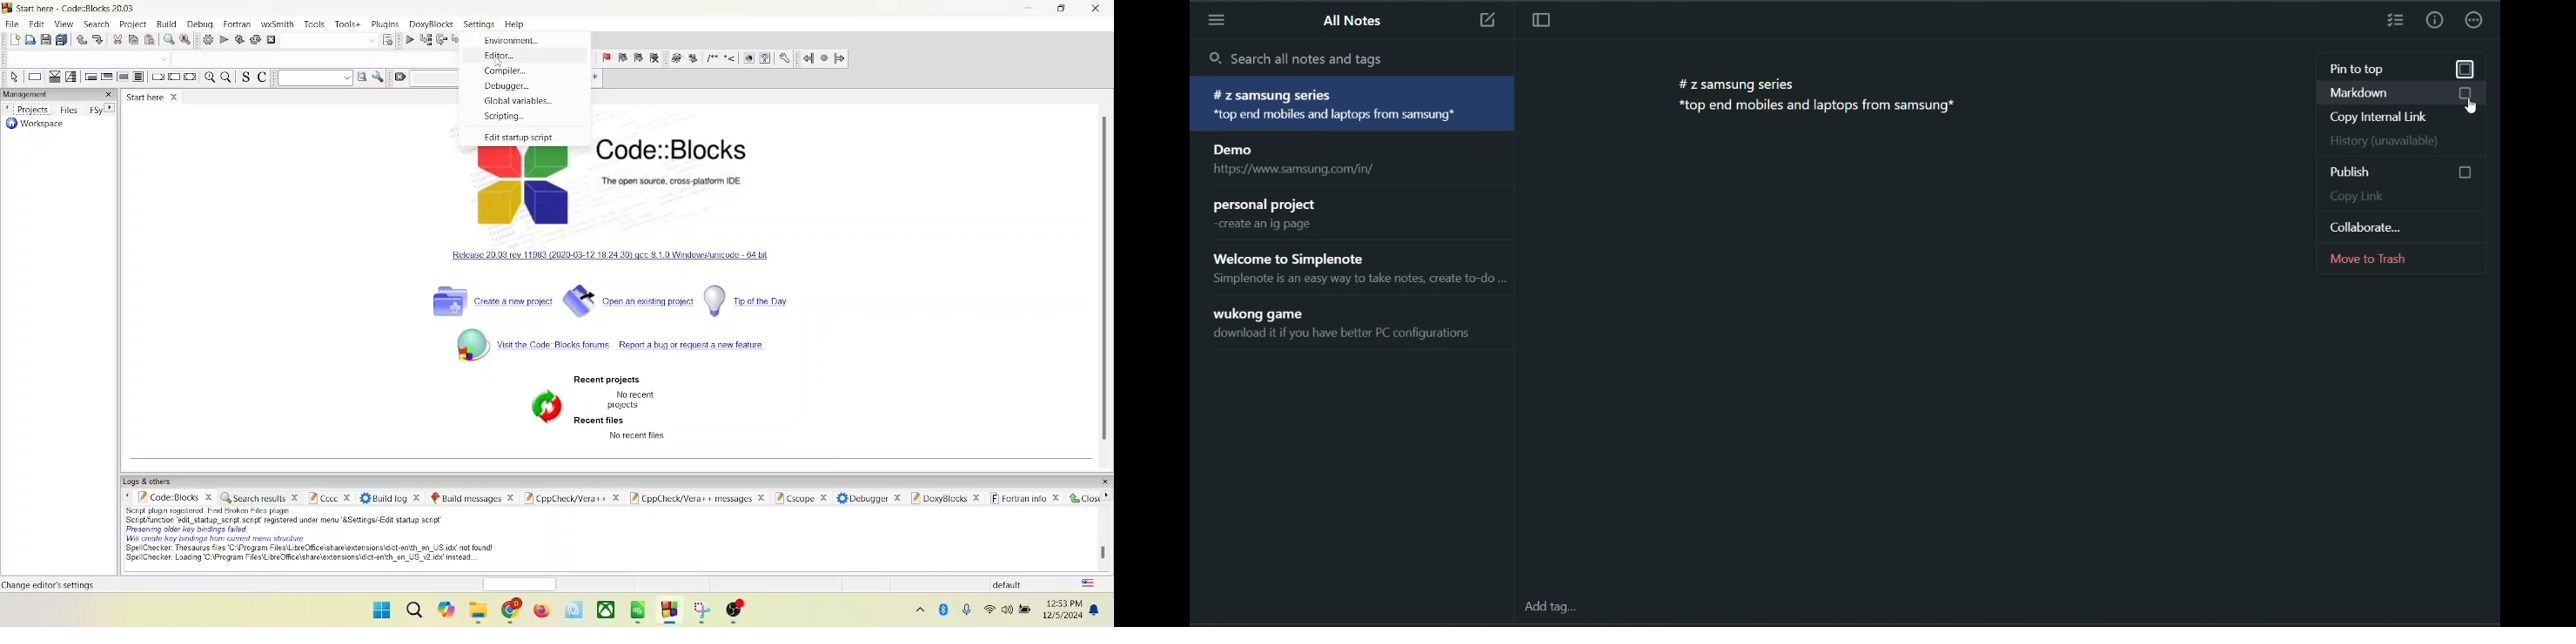 This screenshot has height=644, width=2576. Describe the element at coordinates (671, 157) in the screenshot. I see `code::blocks` at that location.